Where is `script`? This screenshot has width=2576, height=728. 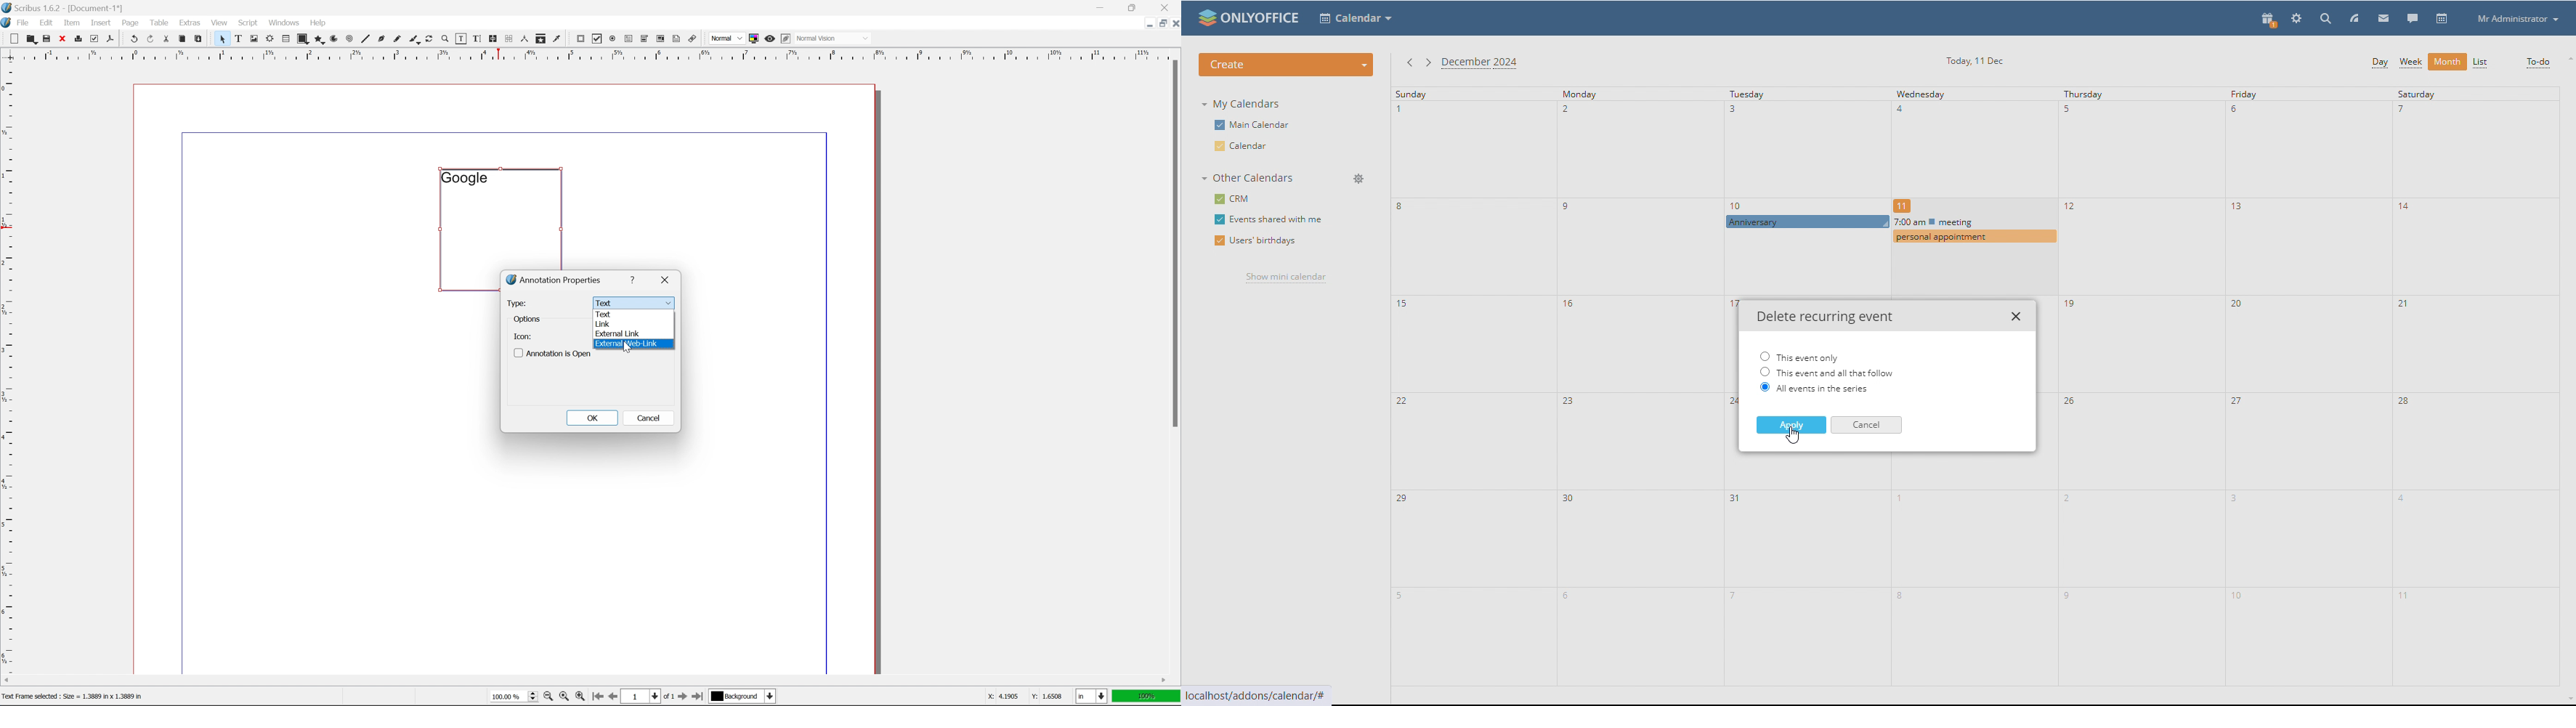 script is located at coordinates (248, 23).